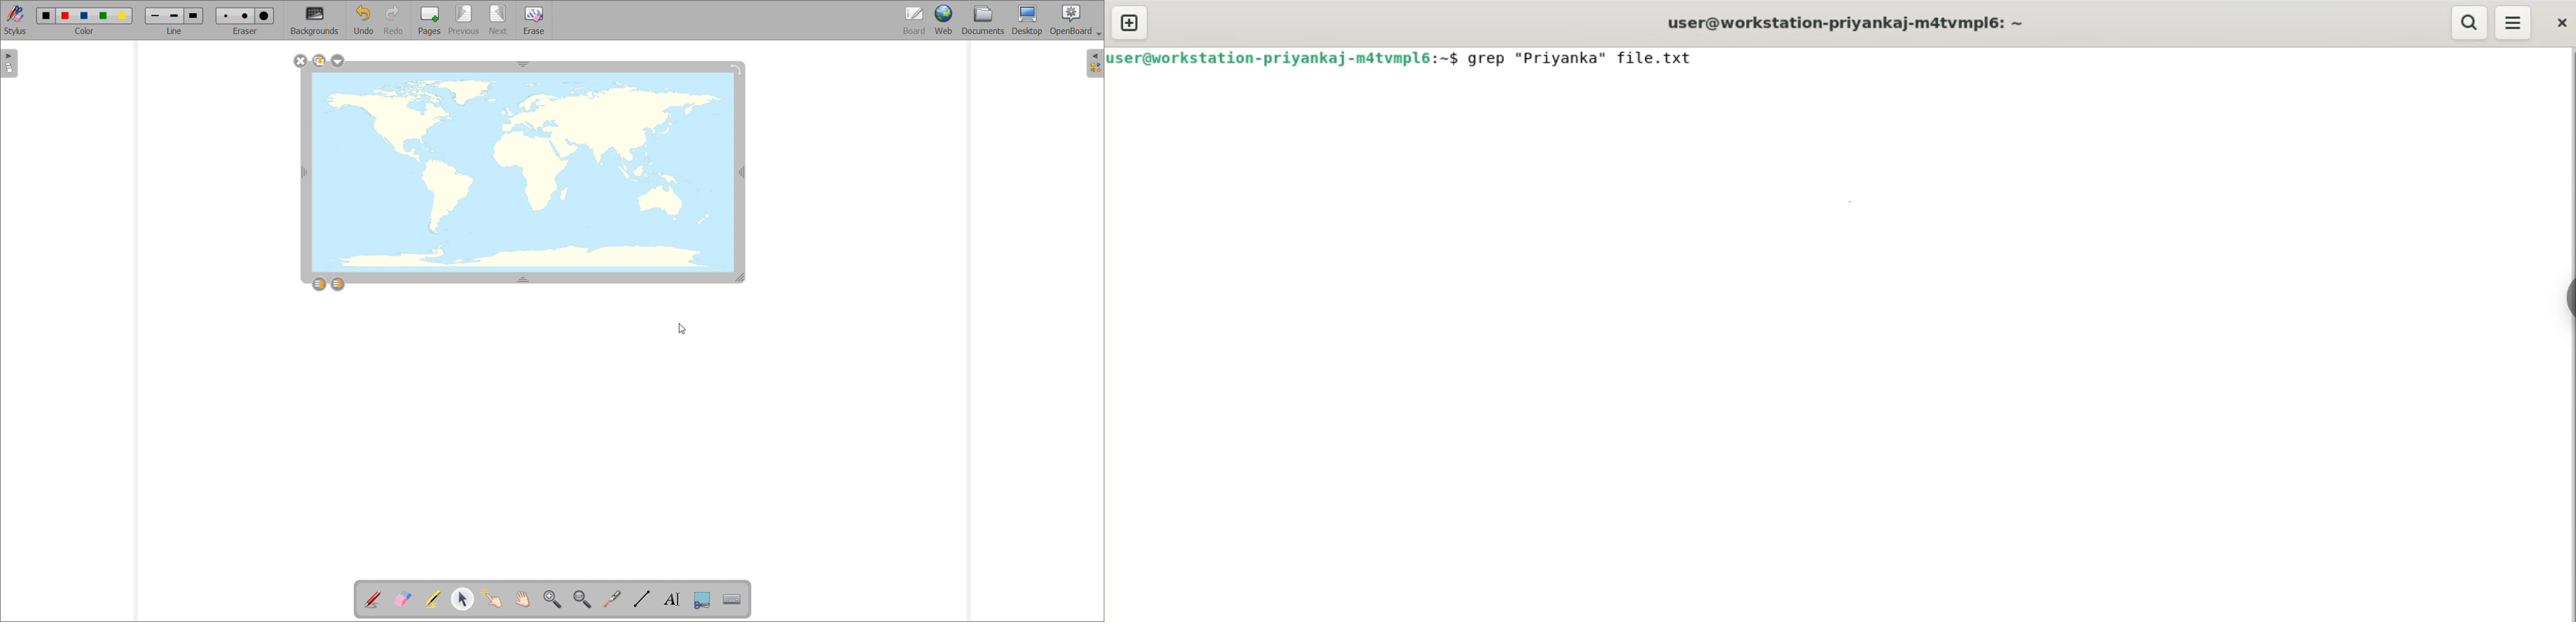 The image size is (2576, 644). What do you see at coordinates (104, 17) in the screenshot?
I see `green` at bounding box center [104, 17].